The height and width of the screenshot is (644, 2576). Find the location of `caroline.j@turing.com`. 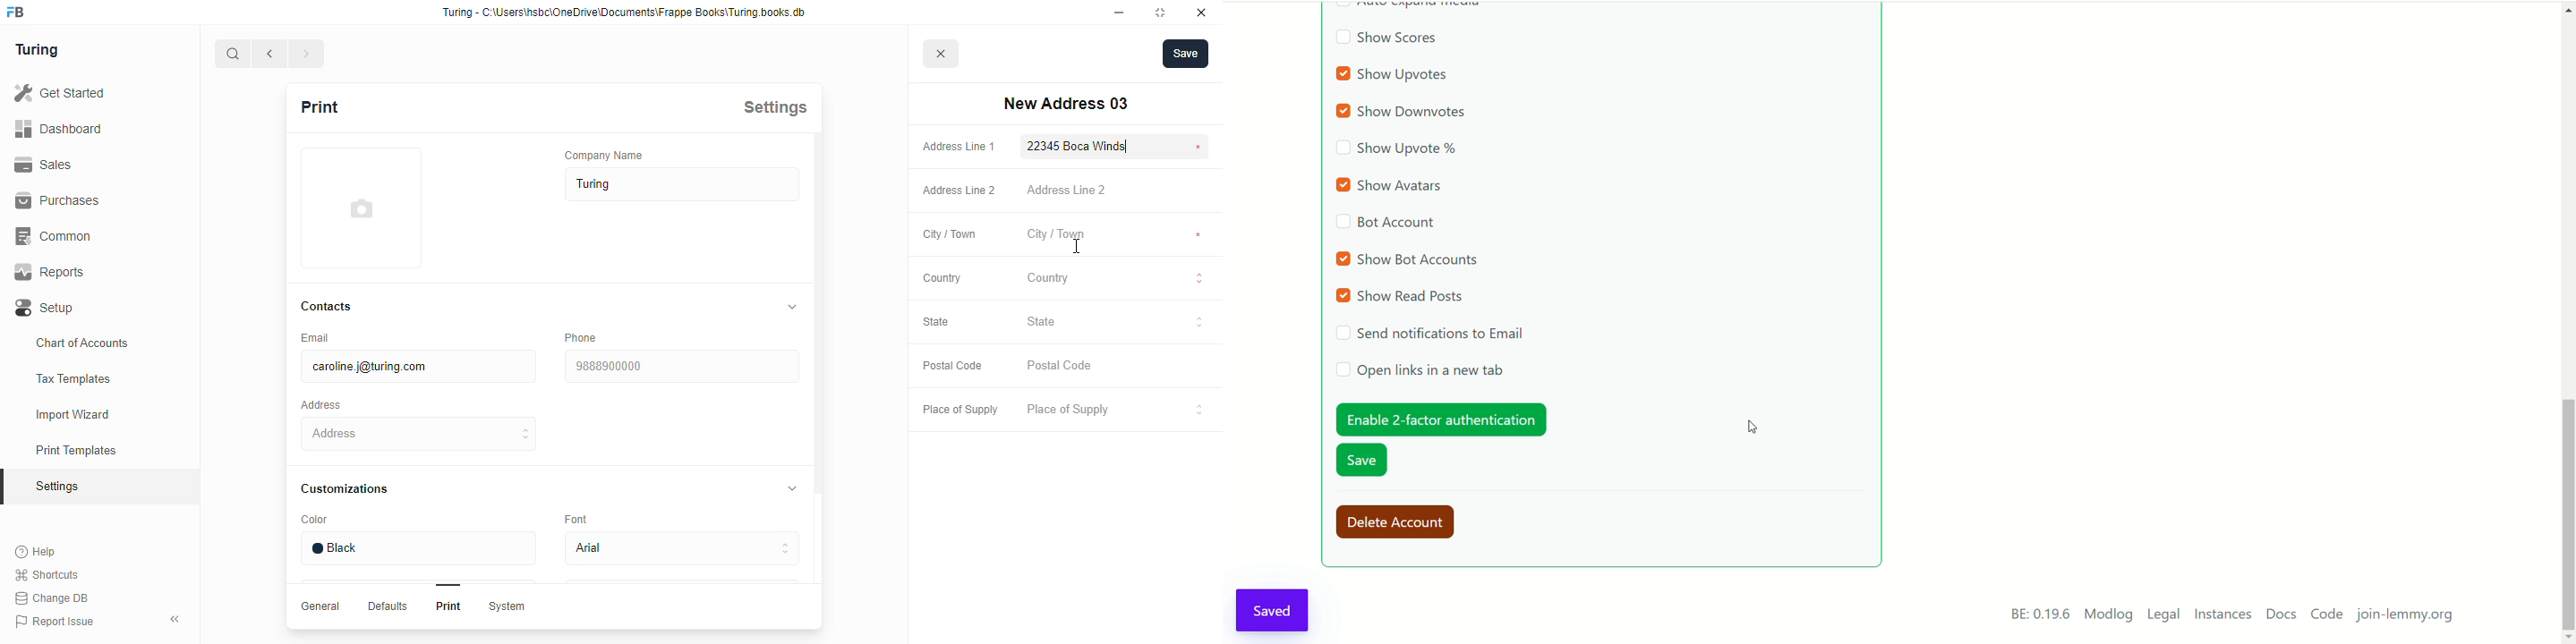

caroline.j@turing.com is located at coordinates (417, 367).